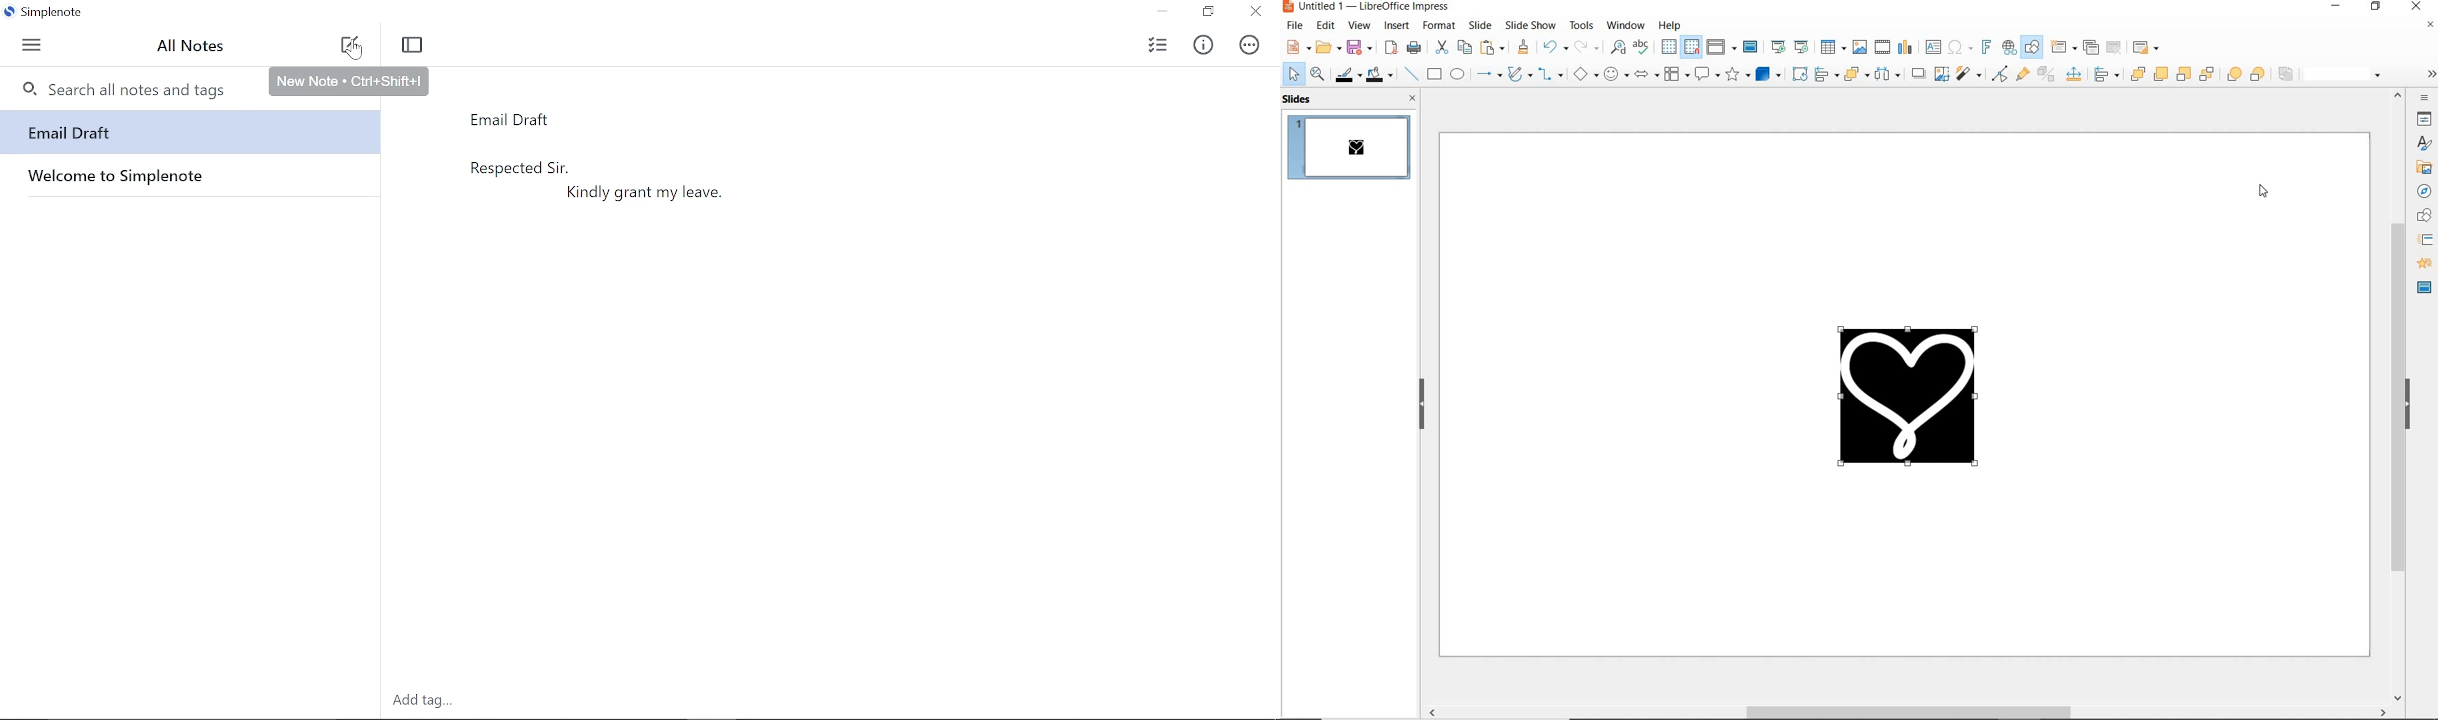 The image size is (2464, 728). What do you see at coordinates (1751, 48) in the screenshot?
I see `master slide` at bounding box center [1751, 48].